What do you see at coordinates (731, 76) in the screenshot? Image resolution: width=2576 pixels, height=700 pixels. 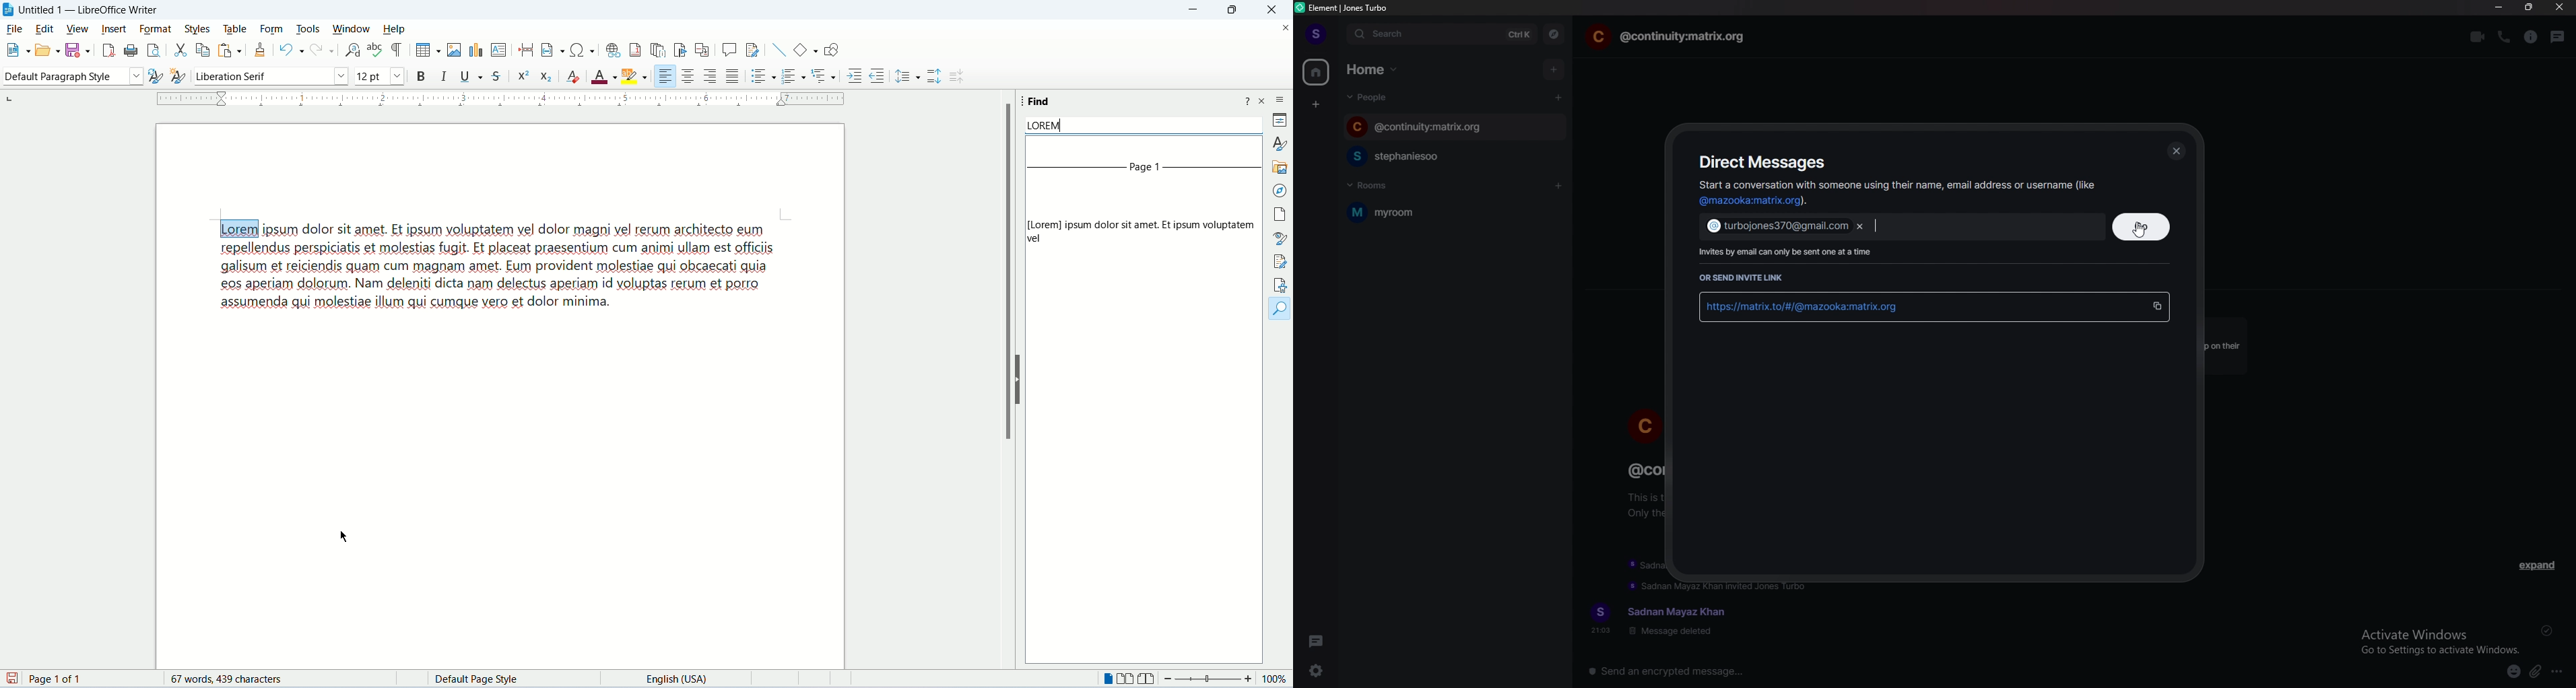 I see `justified` at bounding box center [731, 76].